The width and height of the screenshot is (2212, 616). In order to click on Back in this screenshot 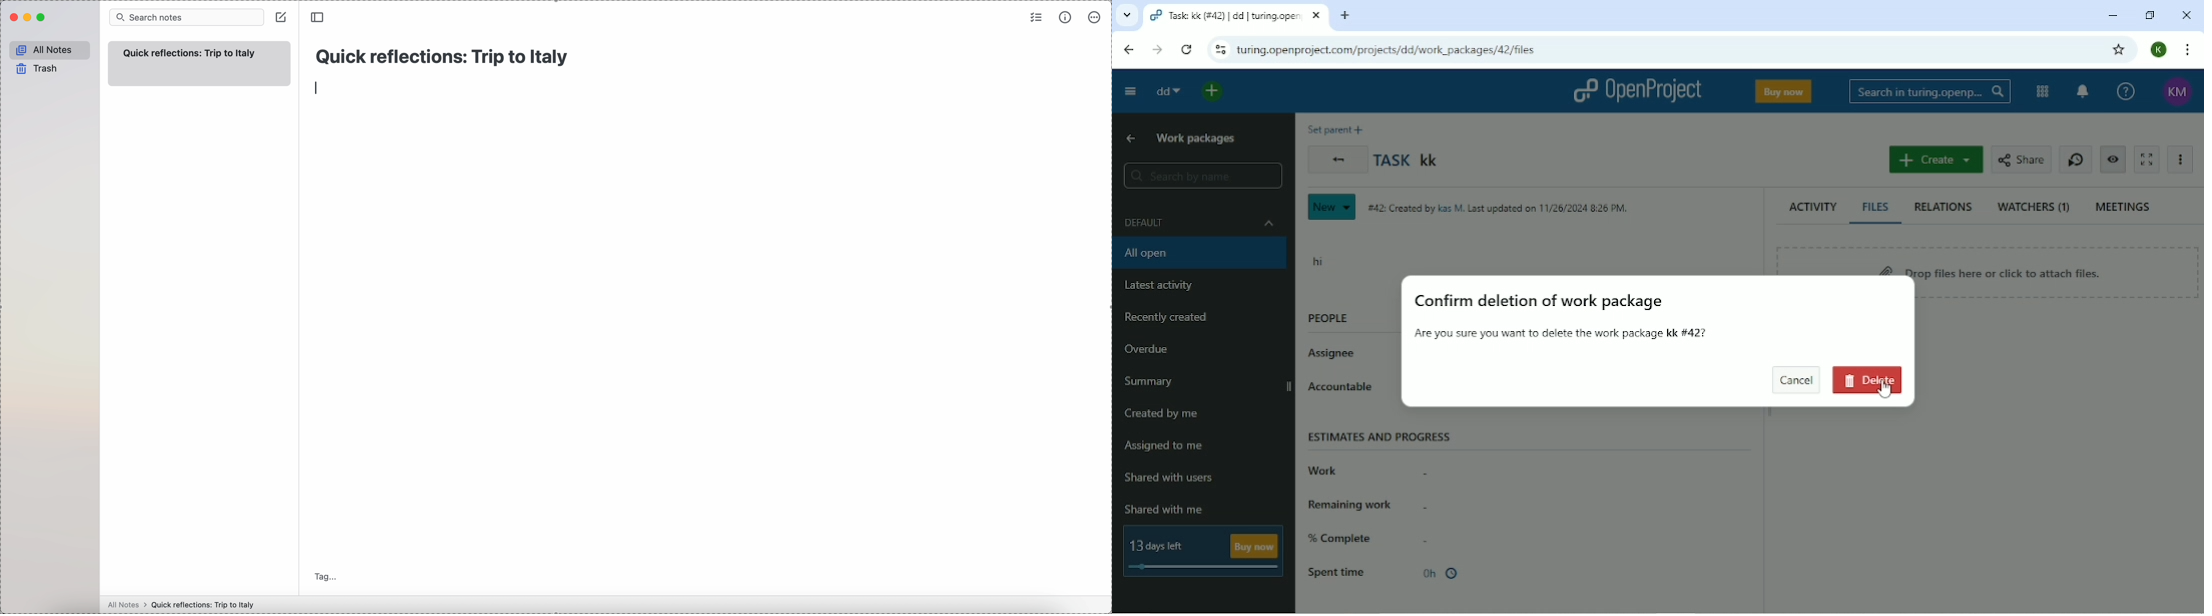, I will do `click(1128, 49)`.